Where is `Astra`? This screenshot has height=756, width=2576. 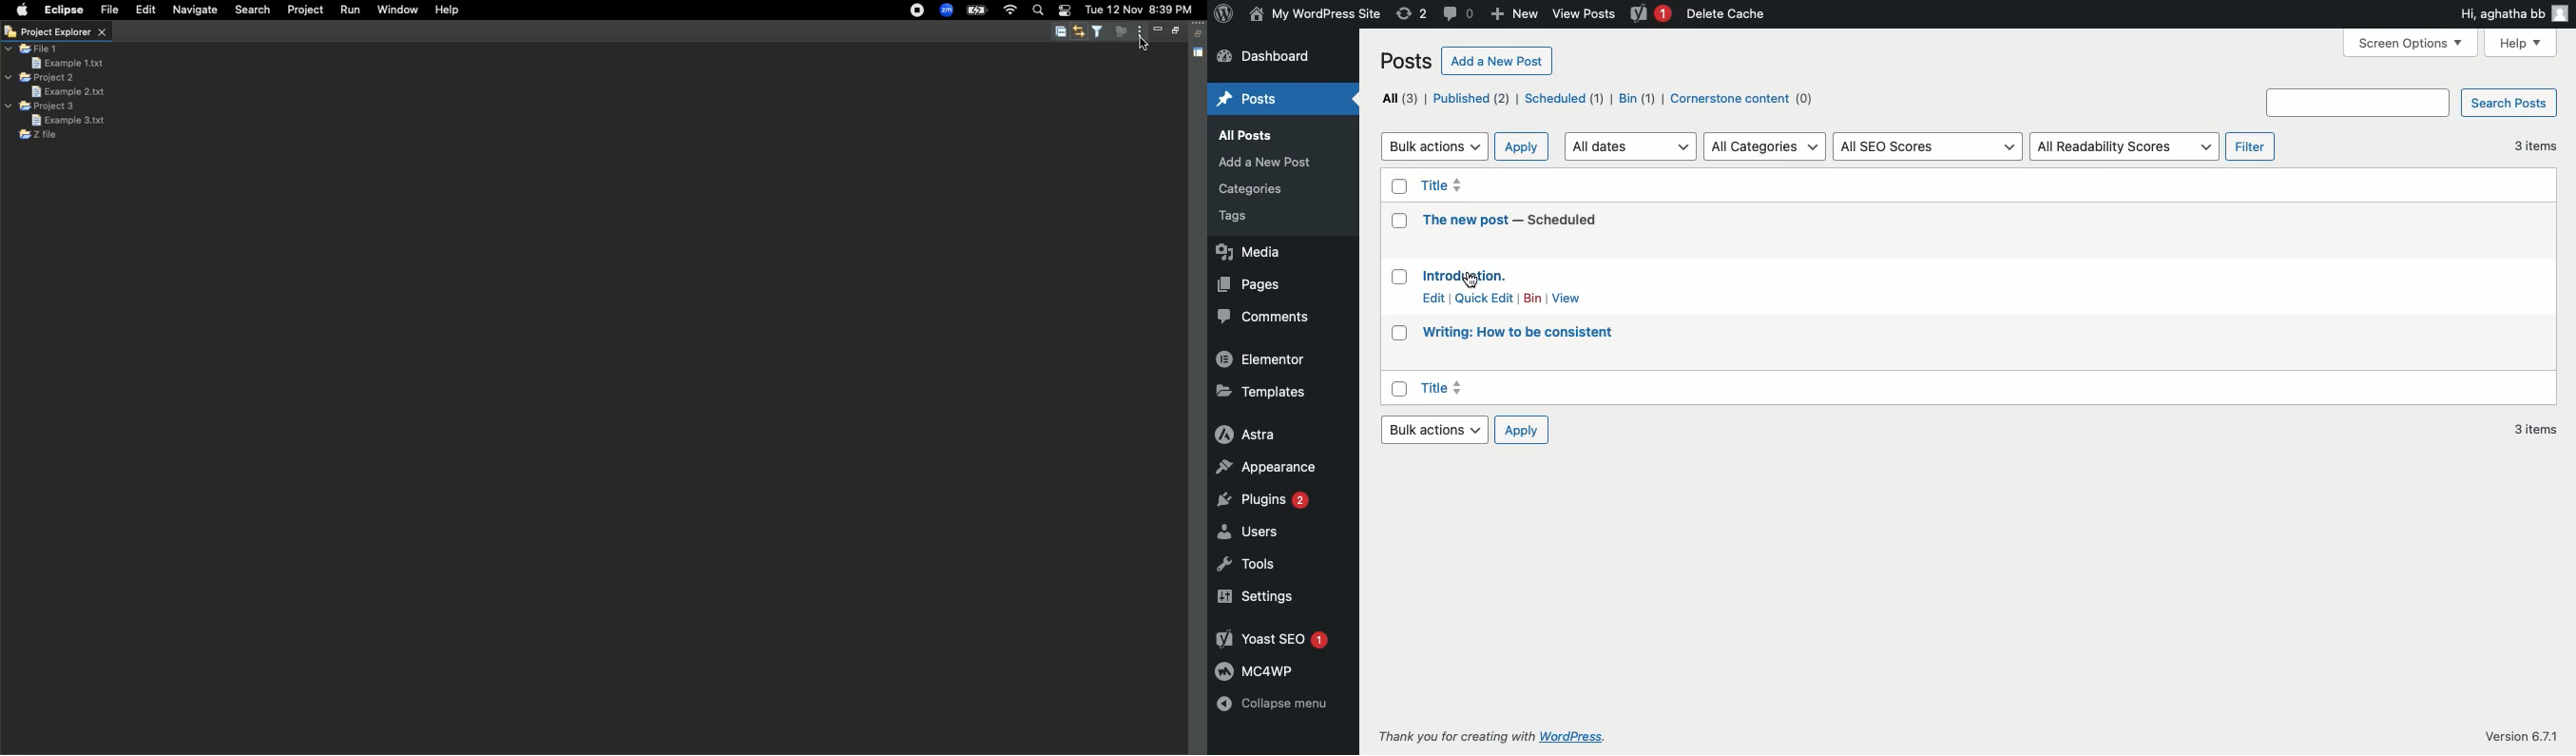
Astra is located at coordinates (1249, 434).